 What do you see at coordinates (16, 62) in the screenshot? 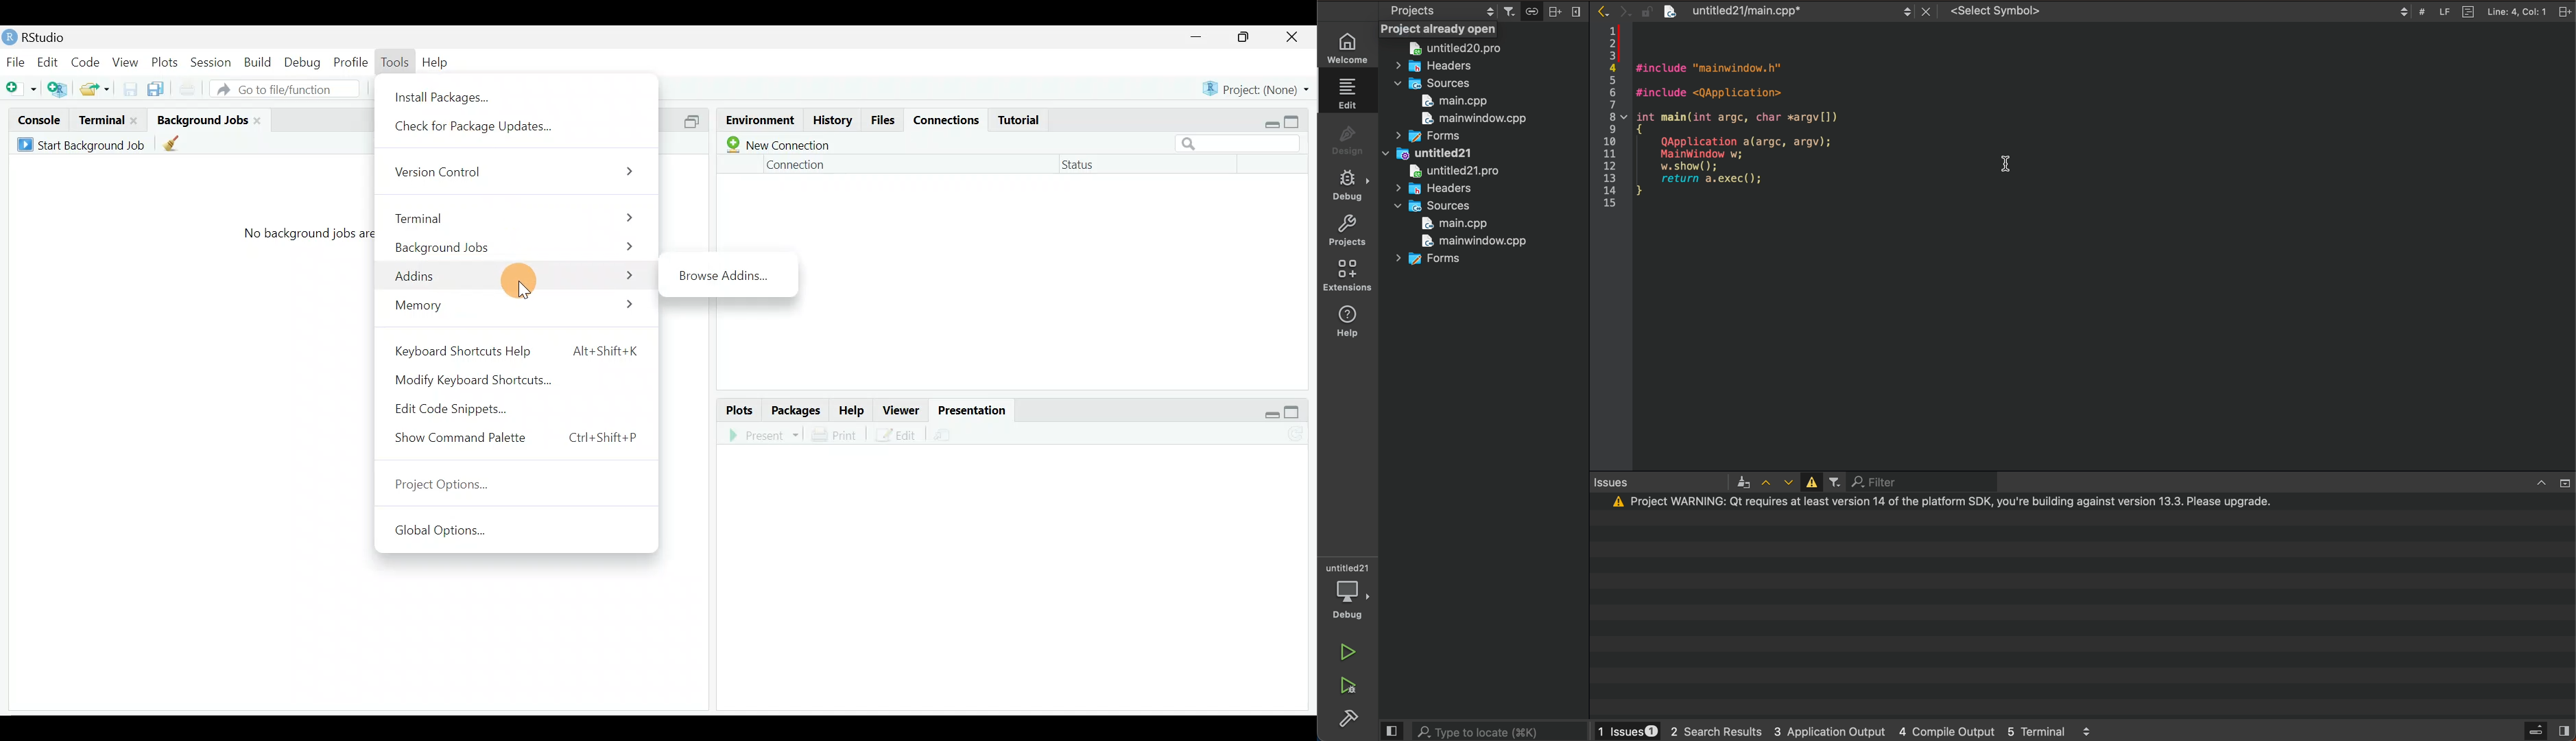
I see `File` at bounding box center [16, 62].